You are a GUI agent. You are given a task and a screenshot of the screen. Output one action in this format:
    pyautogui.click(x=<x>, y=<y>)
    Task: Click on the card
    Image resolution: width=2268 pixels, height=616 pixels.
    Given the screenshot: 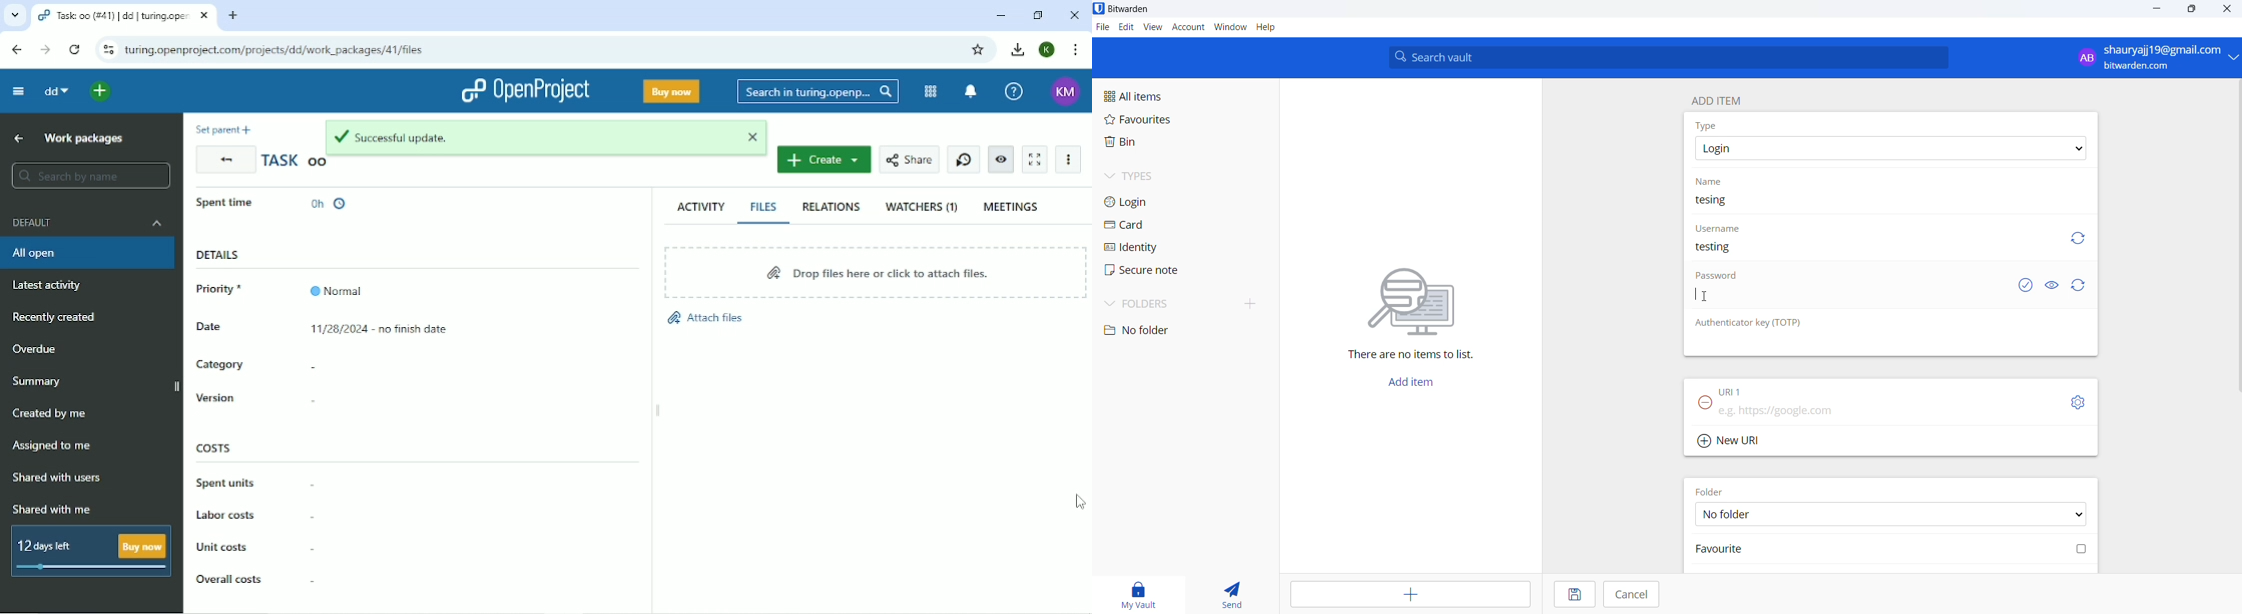 What is the action you would take?
    pyautogui.click(x=1159, y=225)
    